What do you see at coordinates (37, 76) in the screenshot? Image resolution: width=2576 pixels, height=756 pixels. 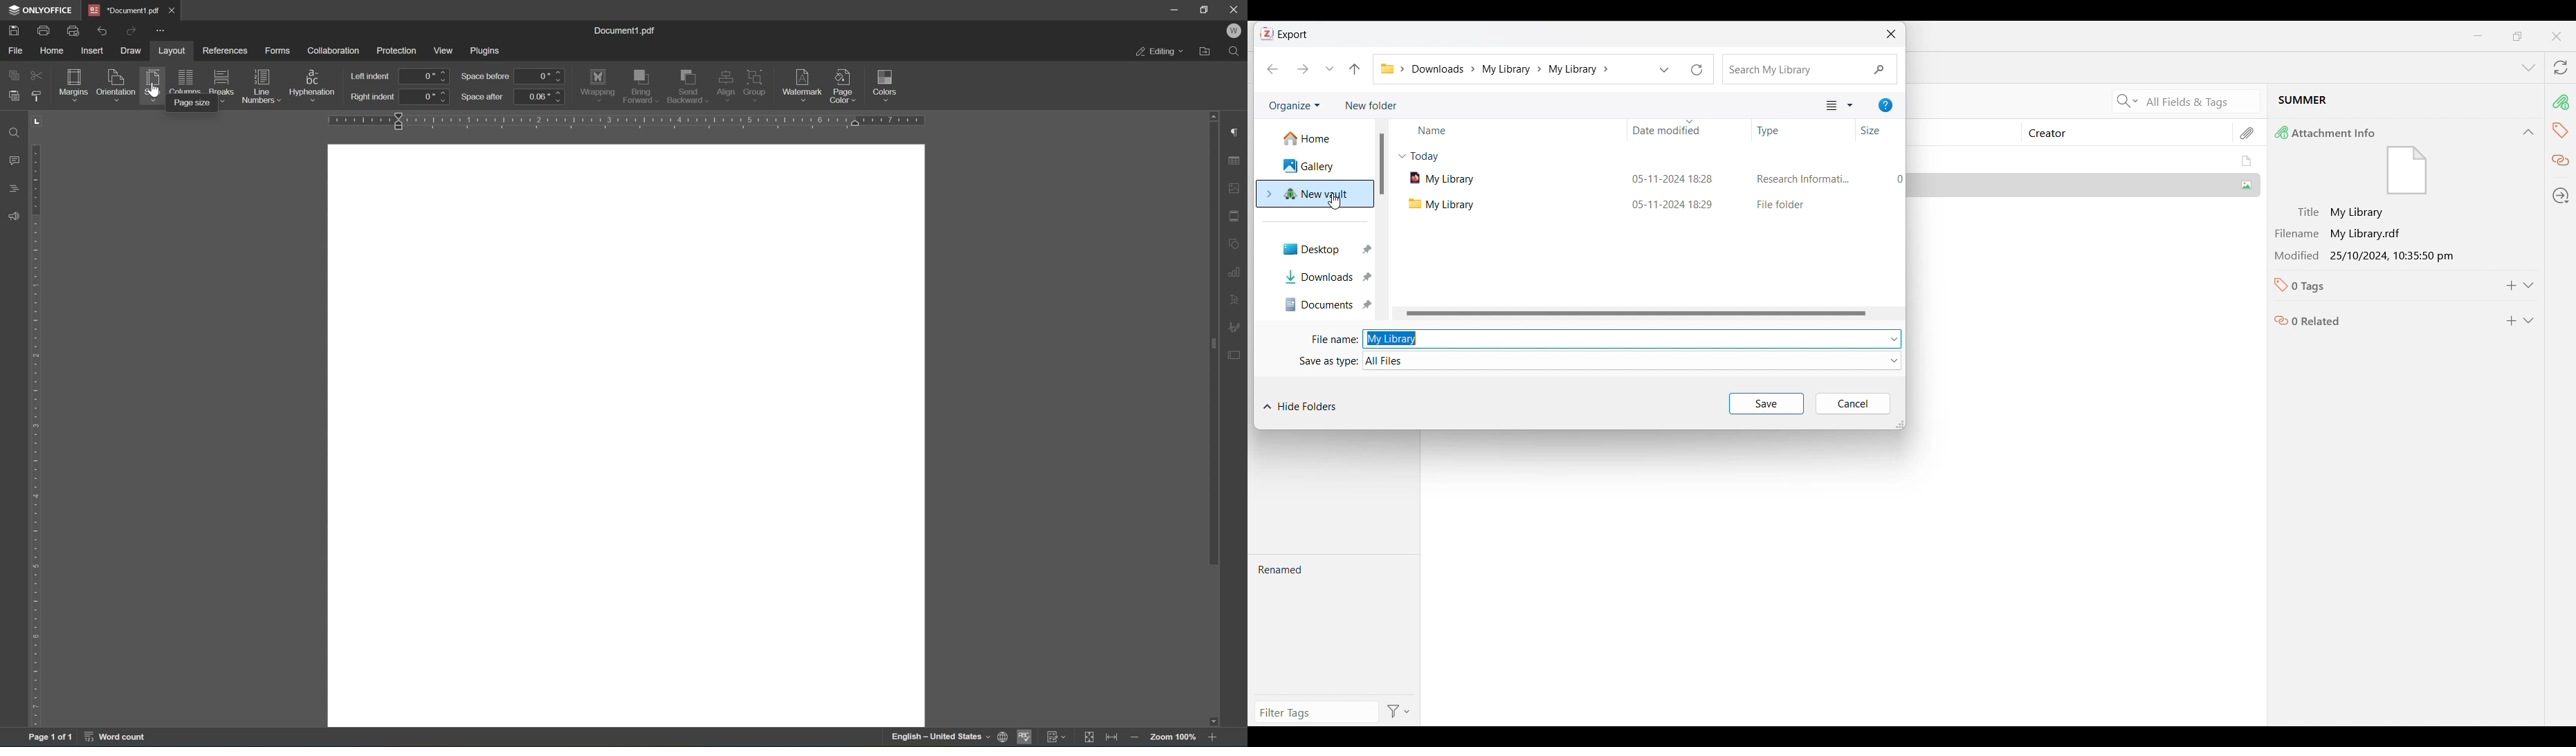 I see `field` at bounding box center [37, 76].